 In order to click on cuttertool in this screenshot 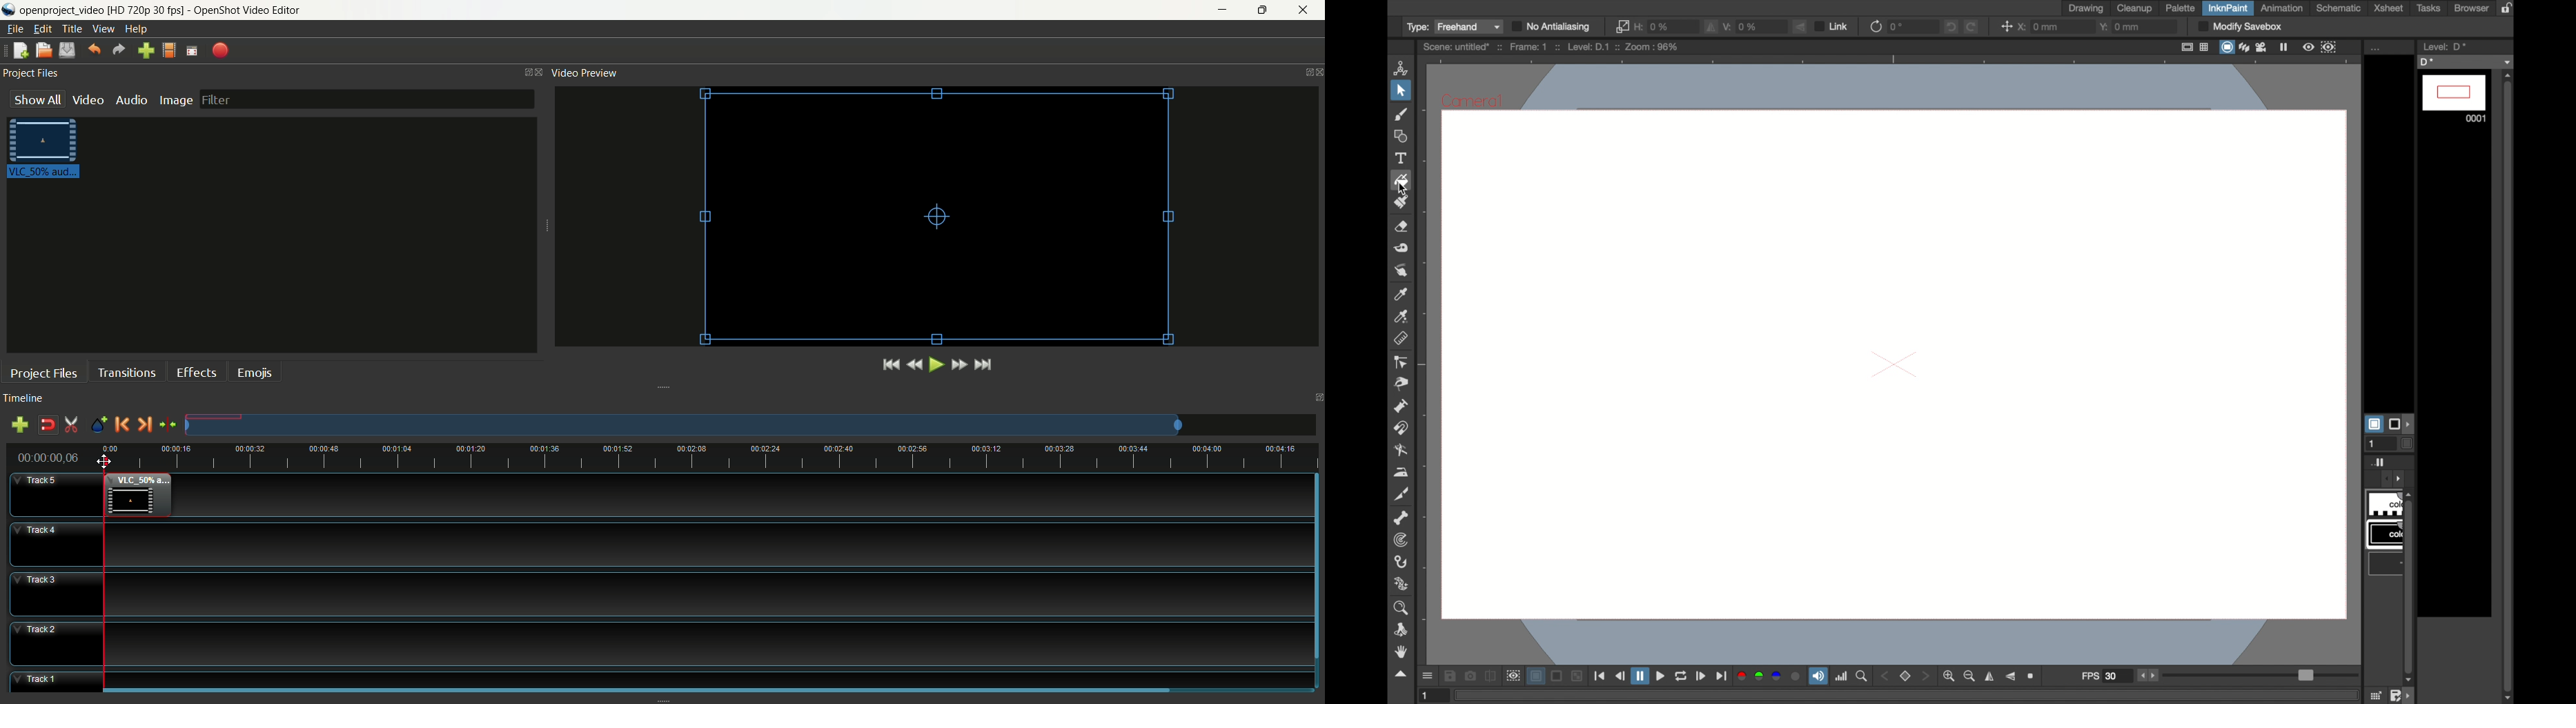, I will do `click(1402, 494)`.